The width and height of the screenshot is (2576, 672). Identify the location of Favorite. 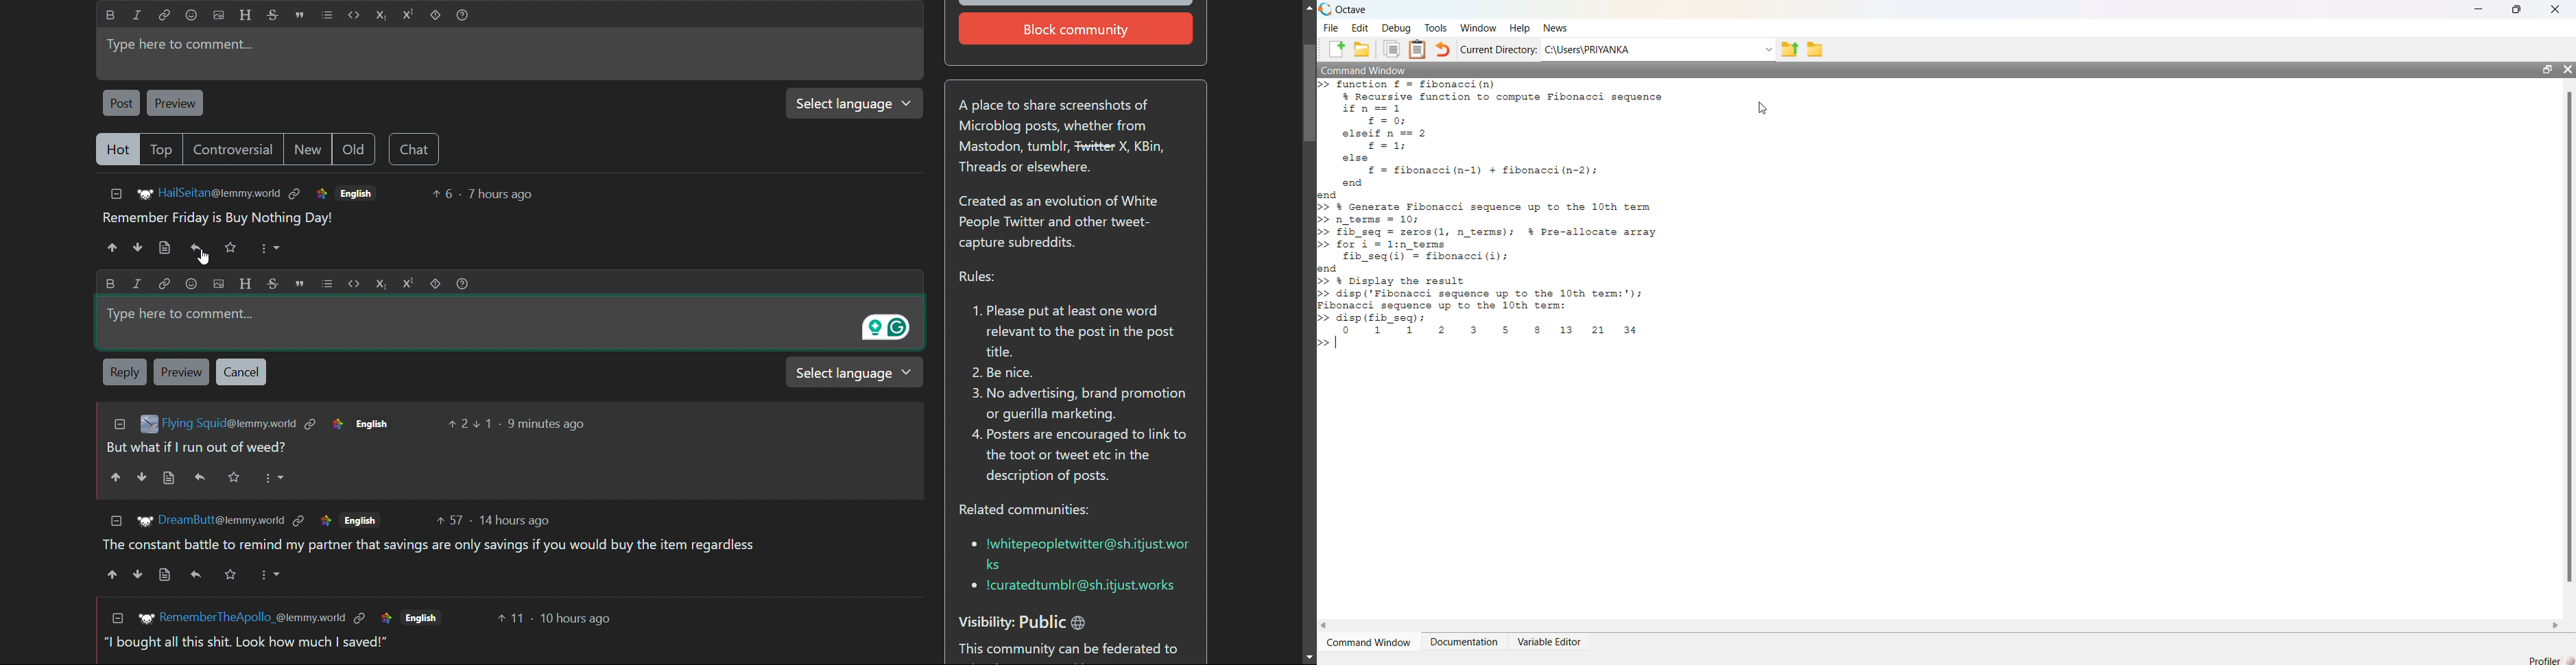
(232, 247).